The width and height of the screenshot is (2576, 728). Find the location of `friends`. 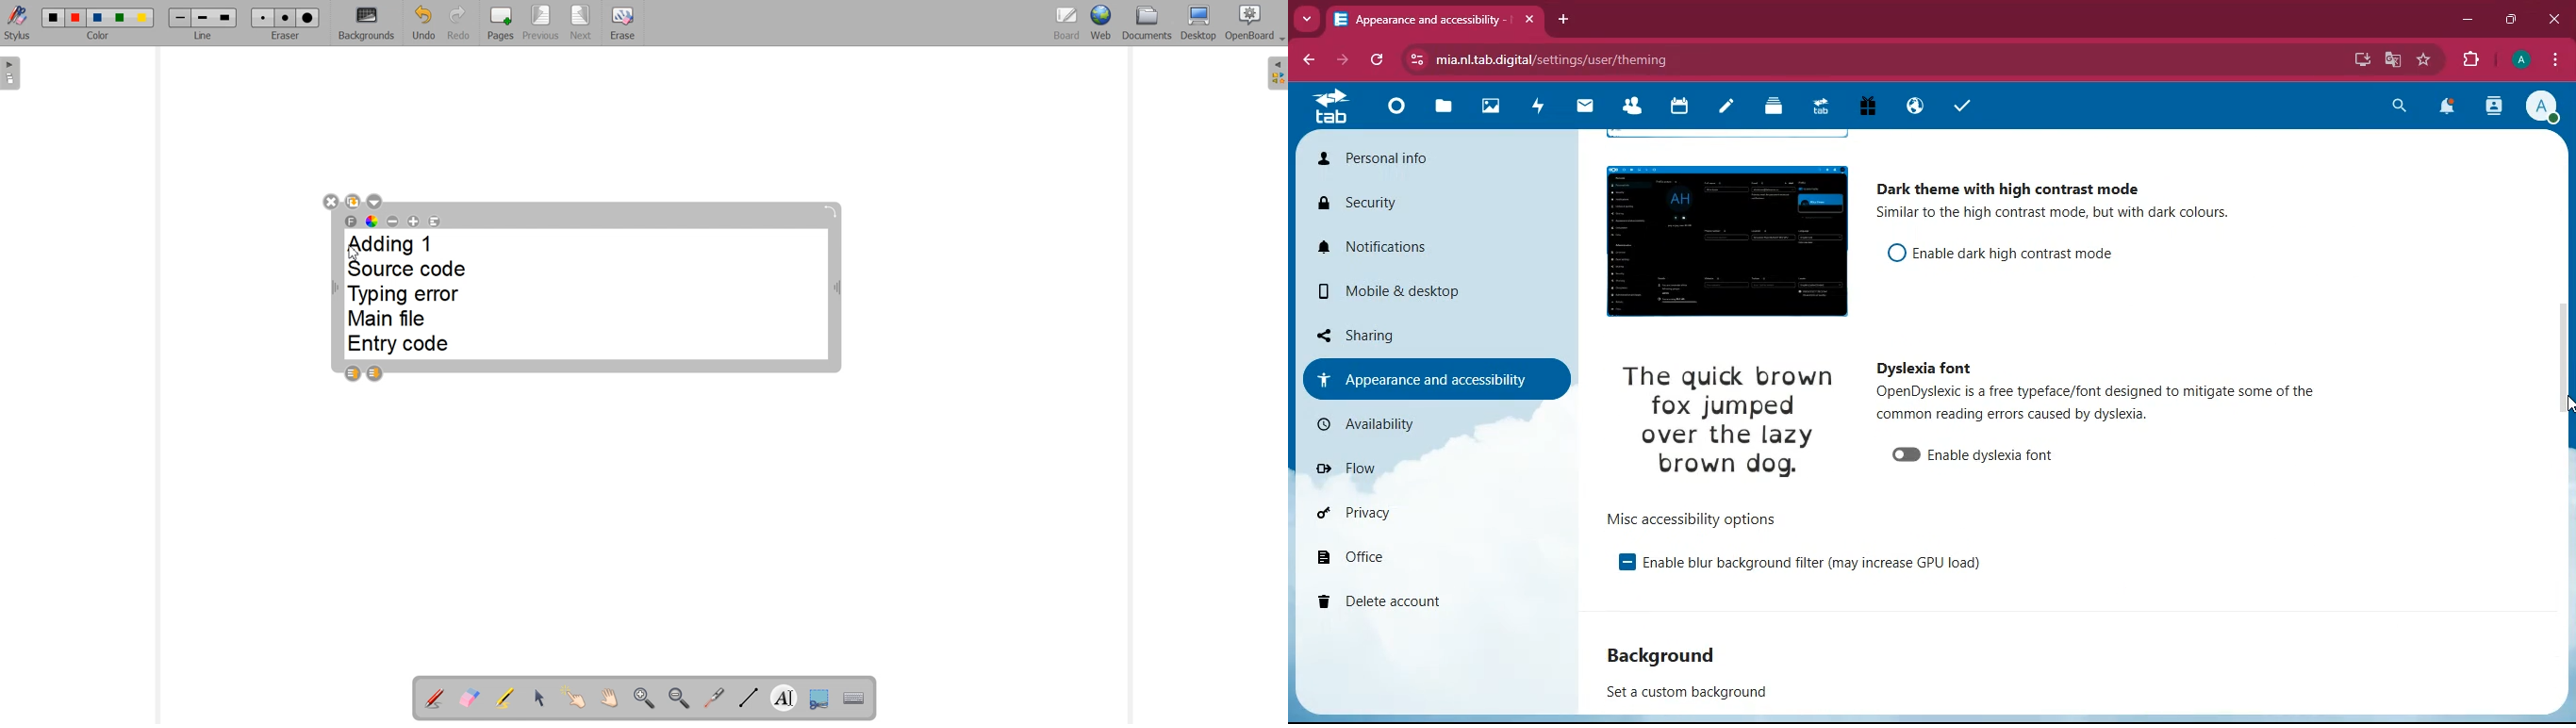

friends is located at coordinates (1638, 106).